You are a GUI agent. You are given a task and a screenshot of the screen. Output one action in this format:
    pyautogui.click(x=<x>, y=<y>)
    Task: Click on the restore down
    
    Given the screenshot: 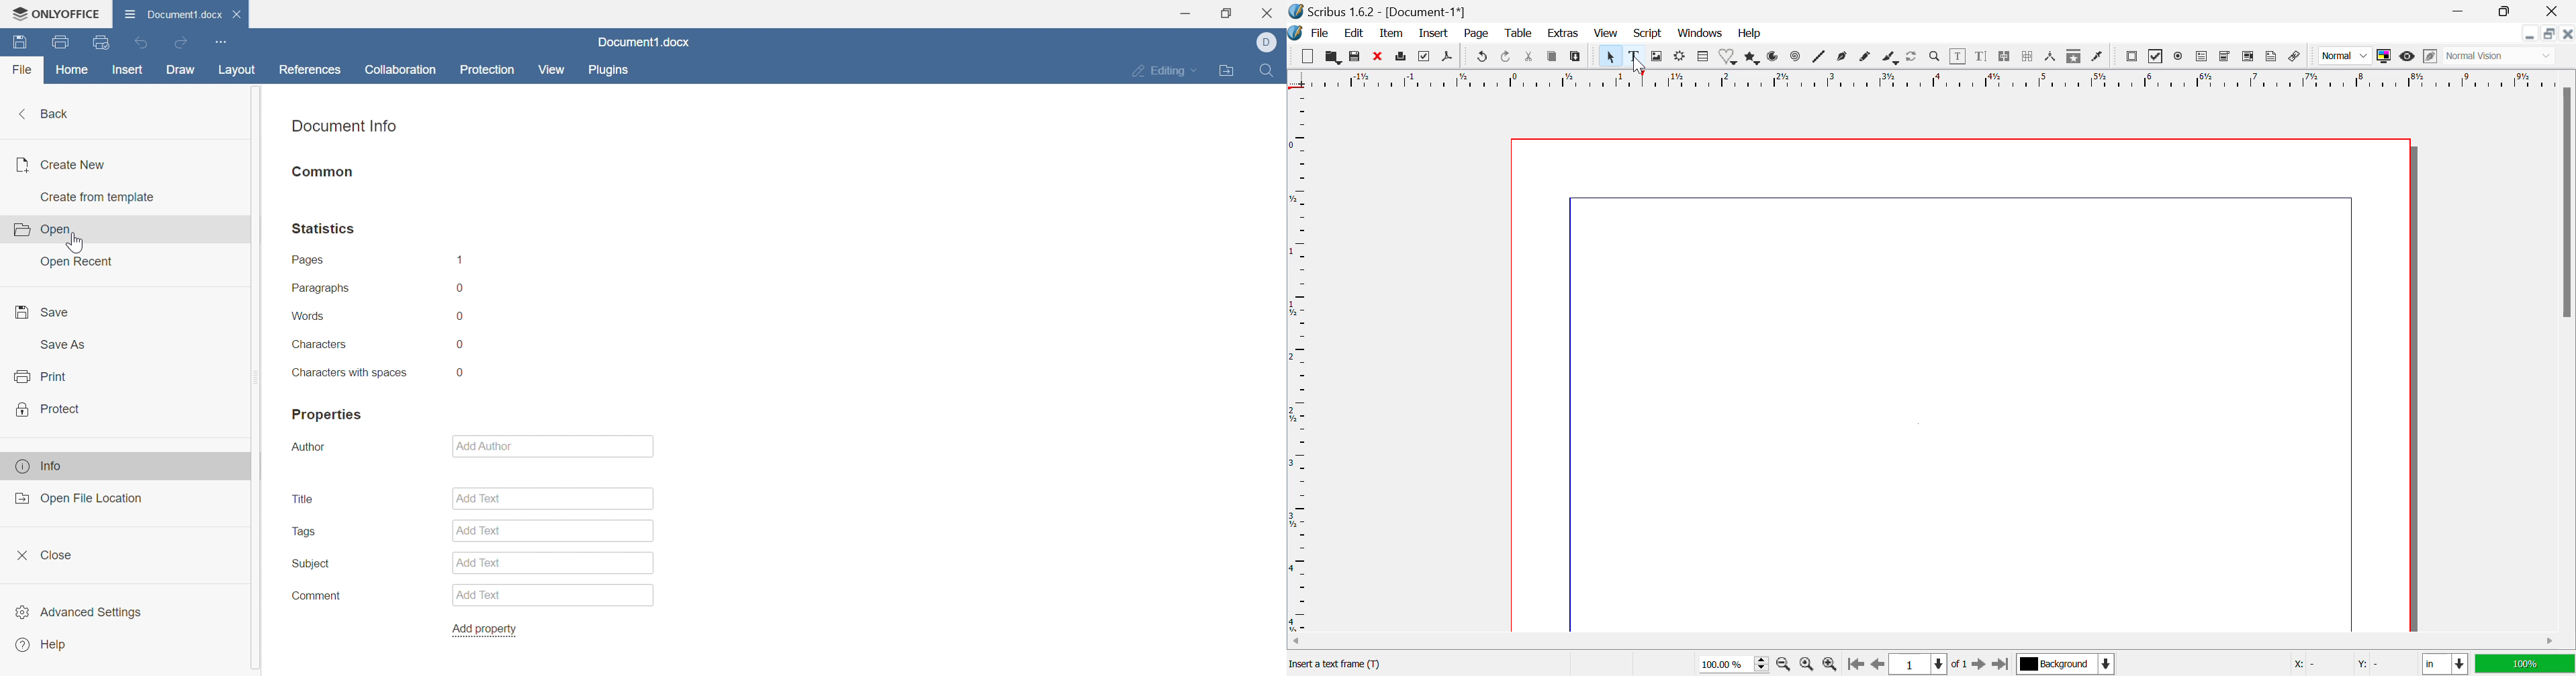 What is the action you would take?
    pyautogui.click(x=1228, y=11)
    